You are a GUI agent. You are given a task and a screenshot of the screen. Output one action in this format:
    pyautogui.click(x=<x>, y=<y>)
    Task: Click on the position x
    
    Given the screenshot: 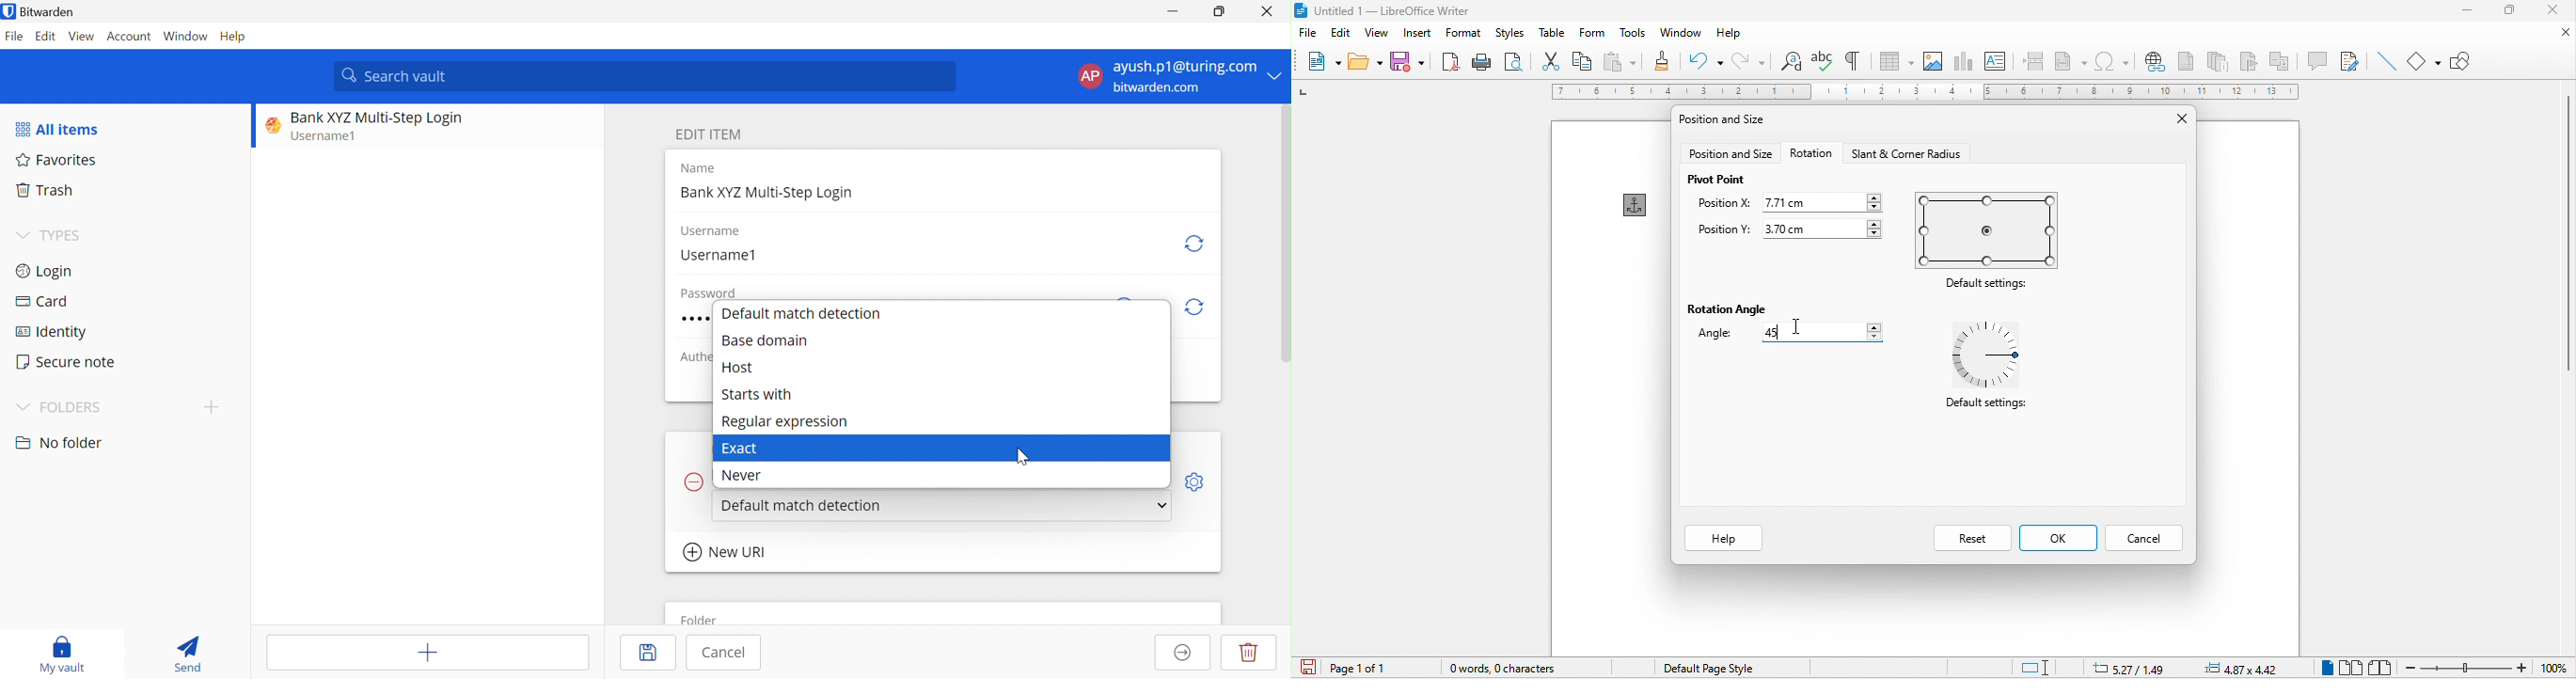 What is the action you would take?
    pyautogui.click(x=1718, y=205)
    